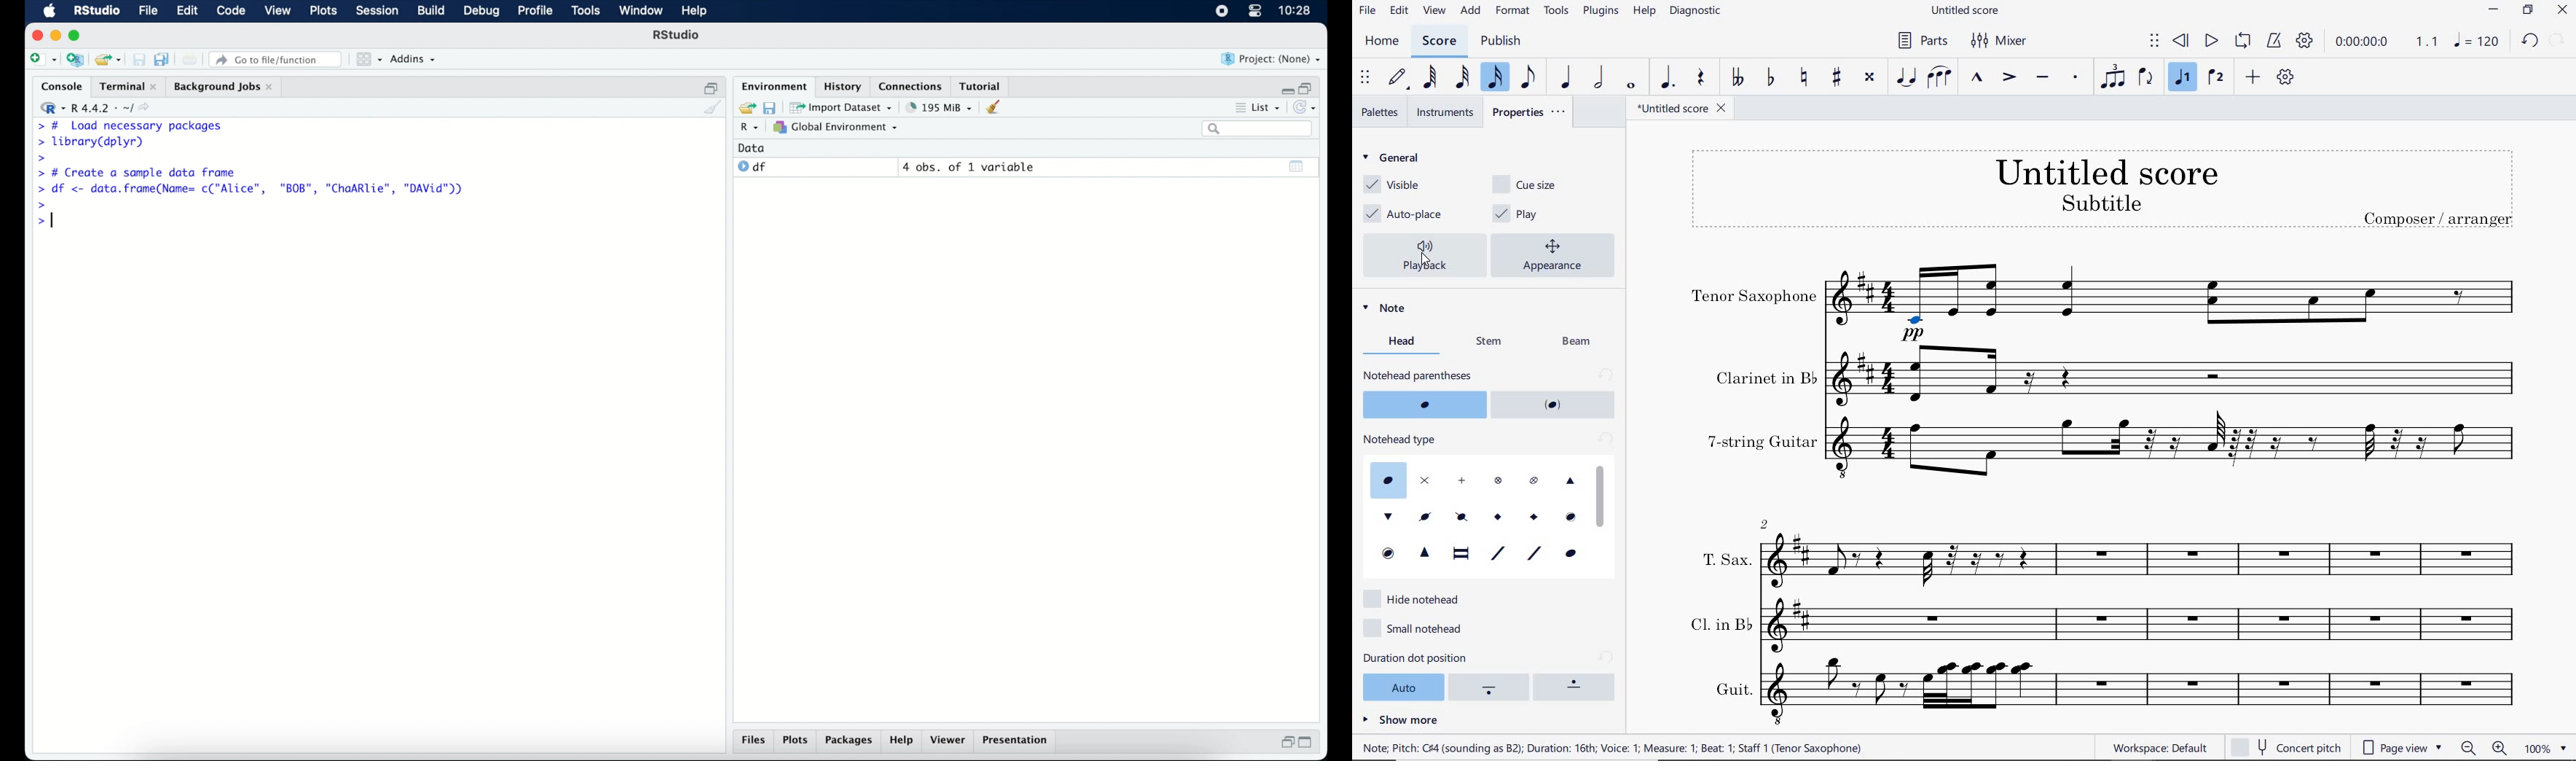 The height and width of the screenshot is (784, 2576). I want to click on restore down, so click(711, 87).